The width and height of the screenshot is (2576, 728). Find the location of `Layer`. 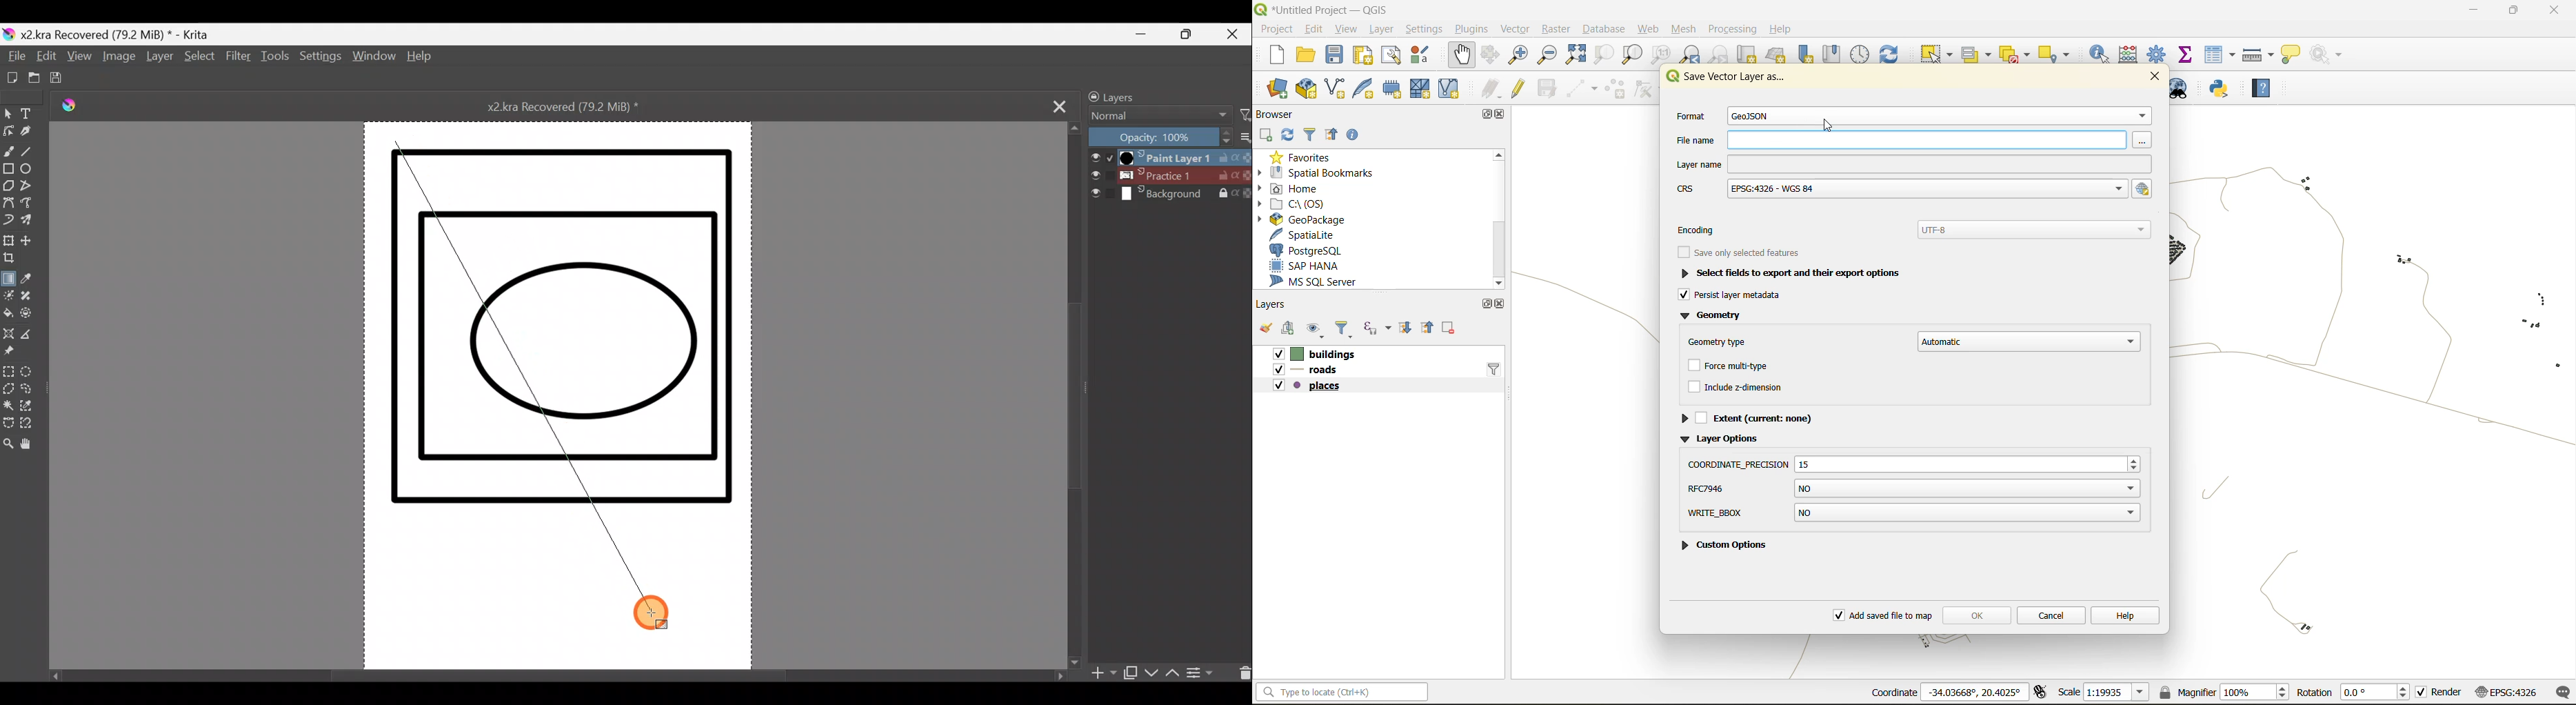

Layer is located at coordinates (159, 59).